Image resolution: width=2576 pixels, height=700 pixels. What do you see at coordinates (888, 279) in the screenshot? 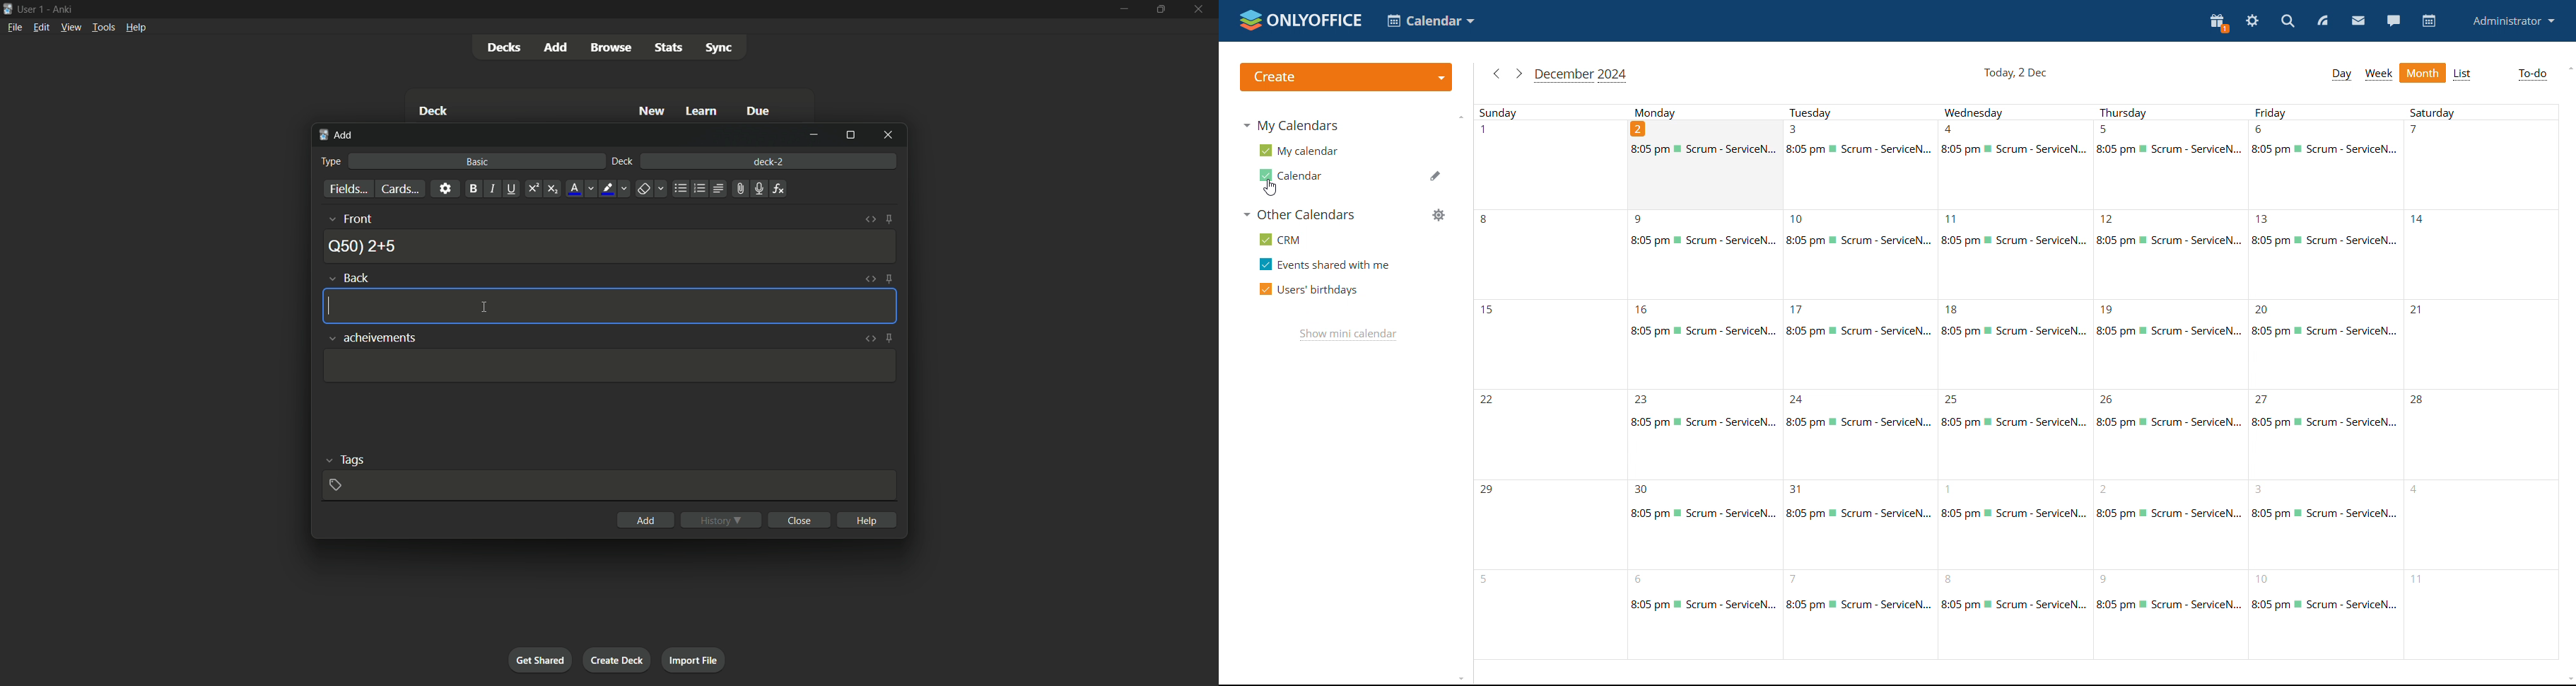
I see `toggle sticky` at bounding box center [888, 279].